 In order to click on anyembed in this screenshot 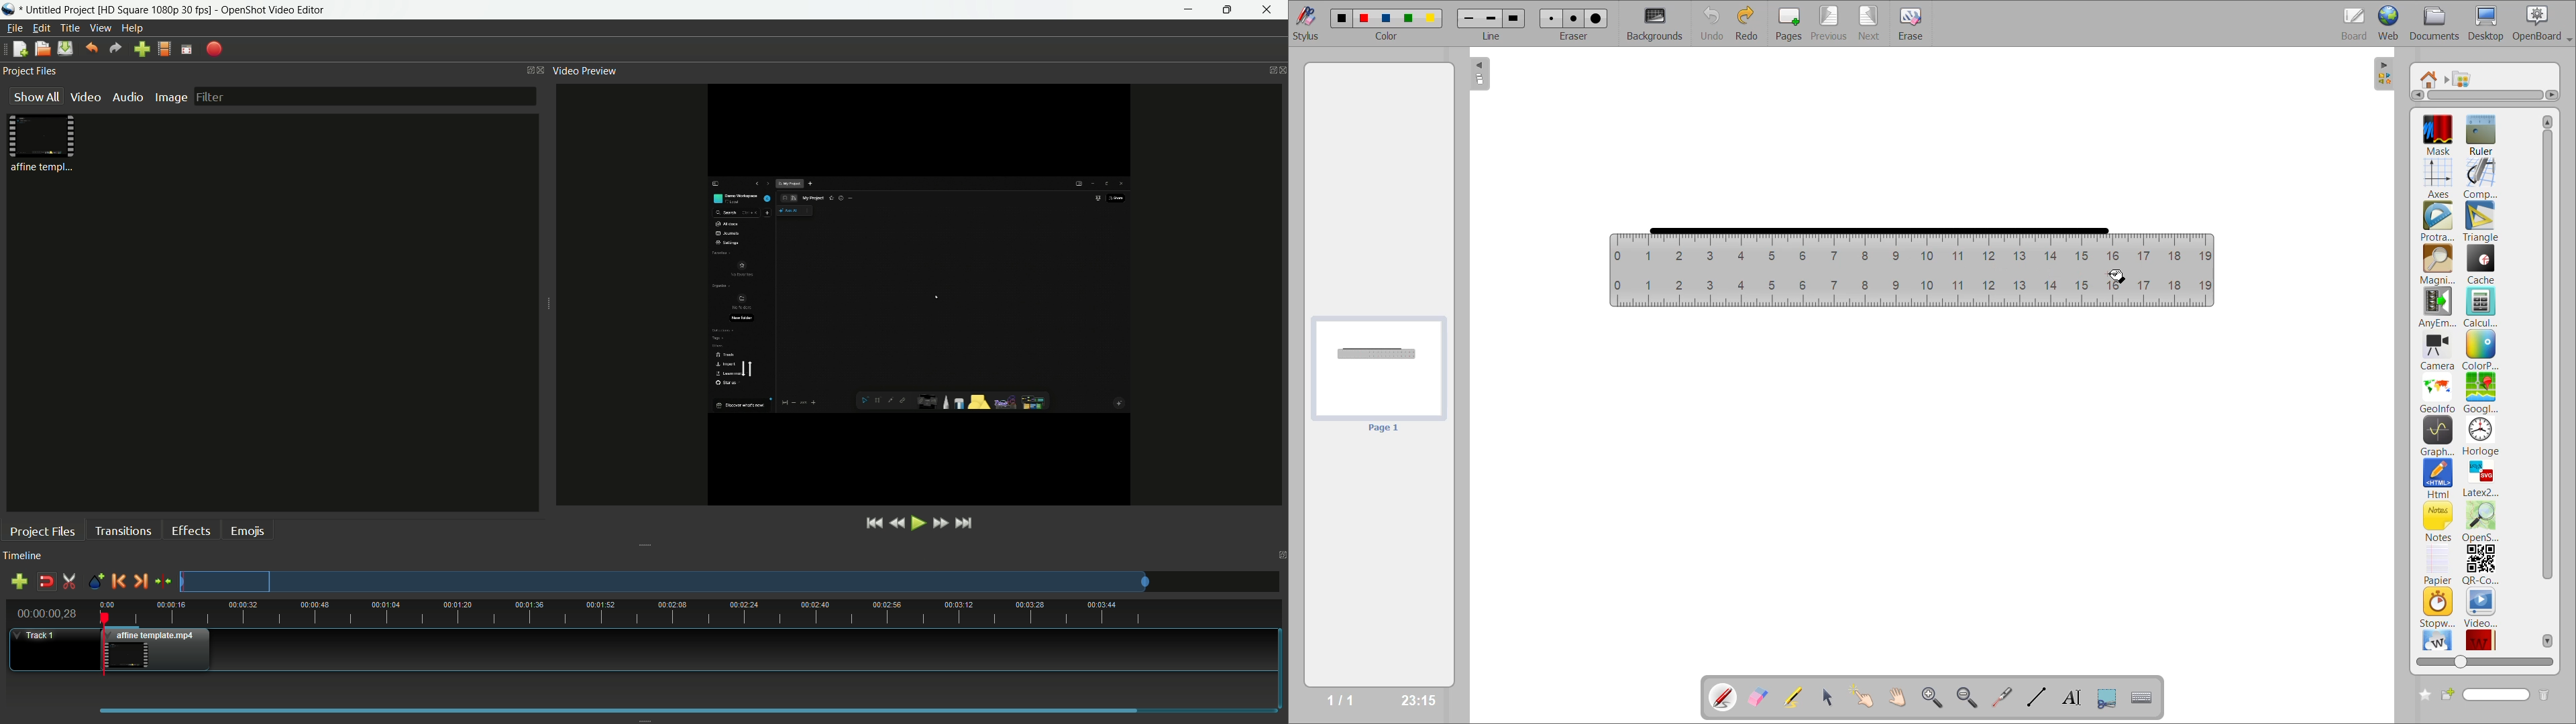, I will do `click(2438, 308)`.